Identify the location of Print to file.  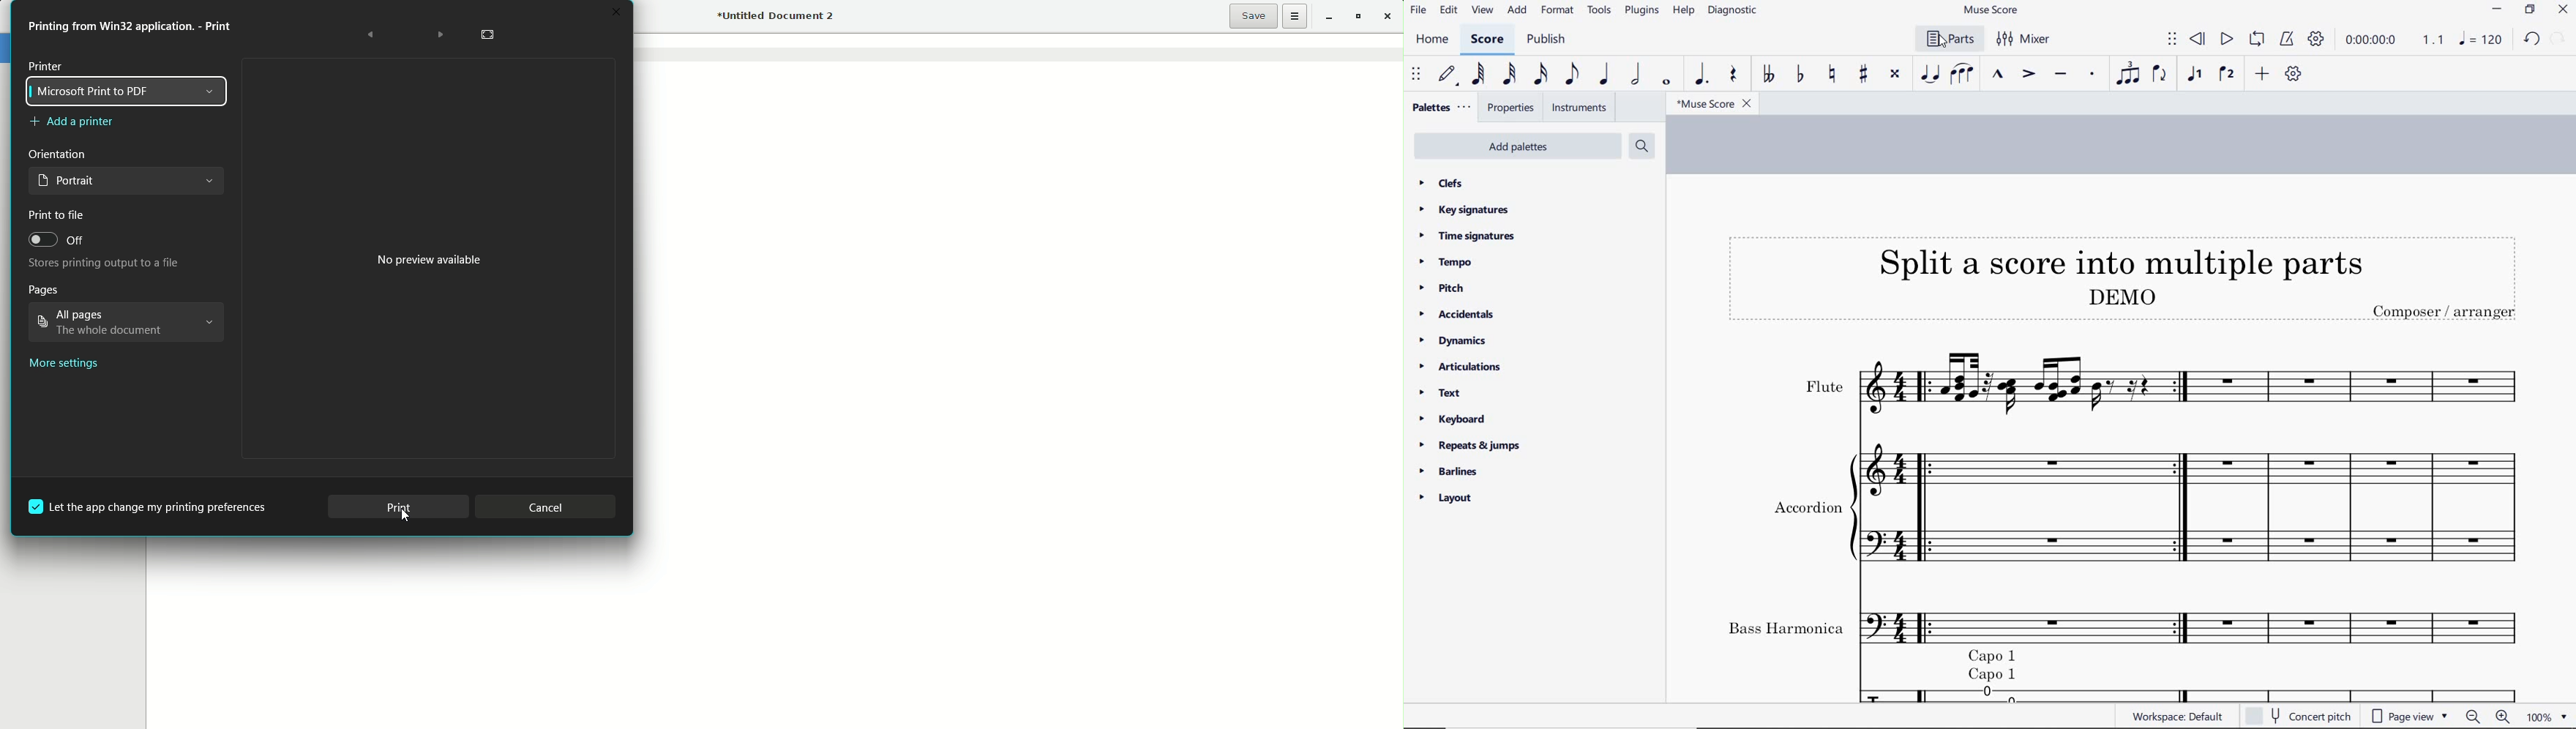
(56, 216).